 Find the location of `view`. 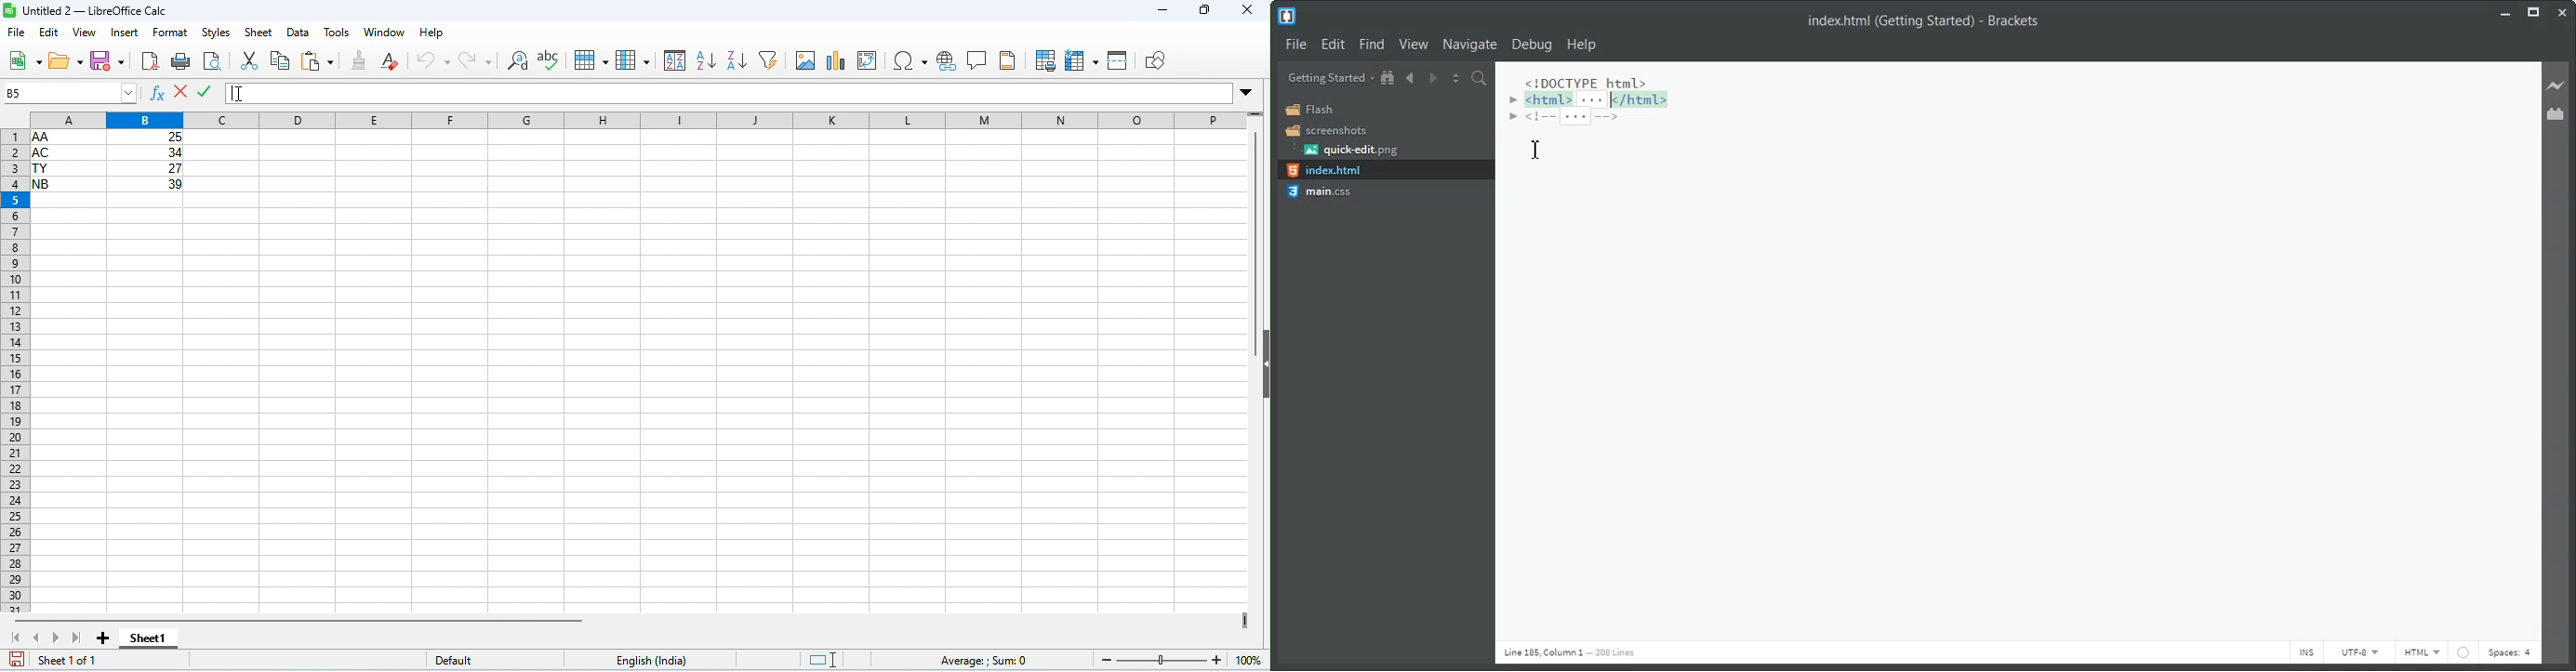

view is located at coordinates (84, 33).